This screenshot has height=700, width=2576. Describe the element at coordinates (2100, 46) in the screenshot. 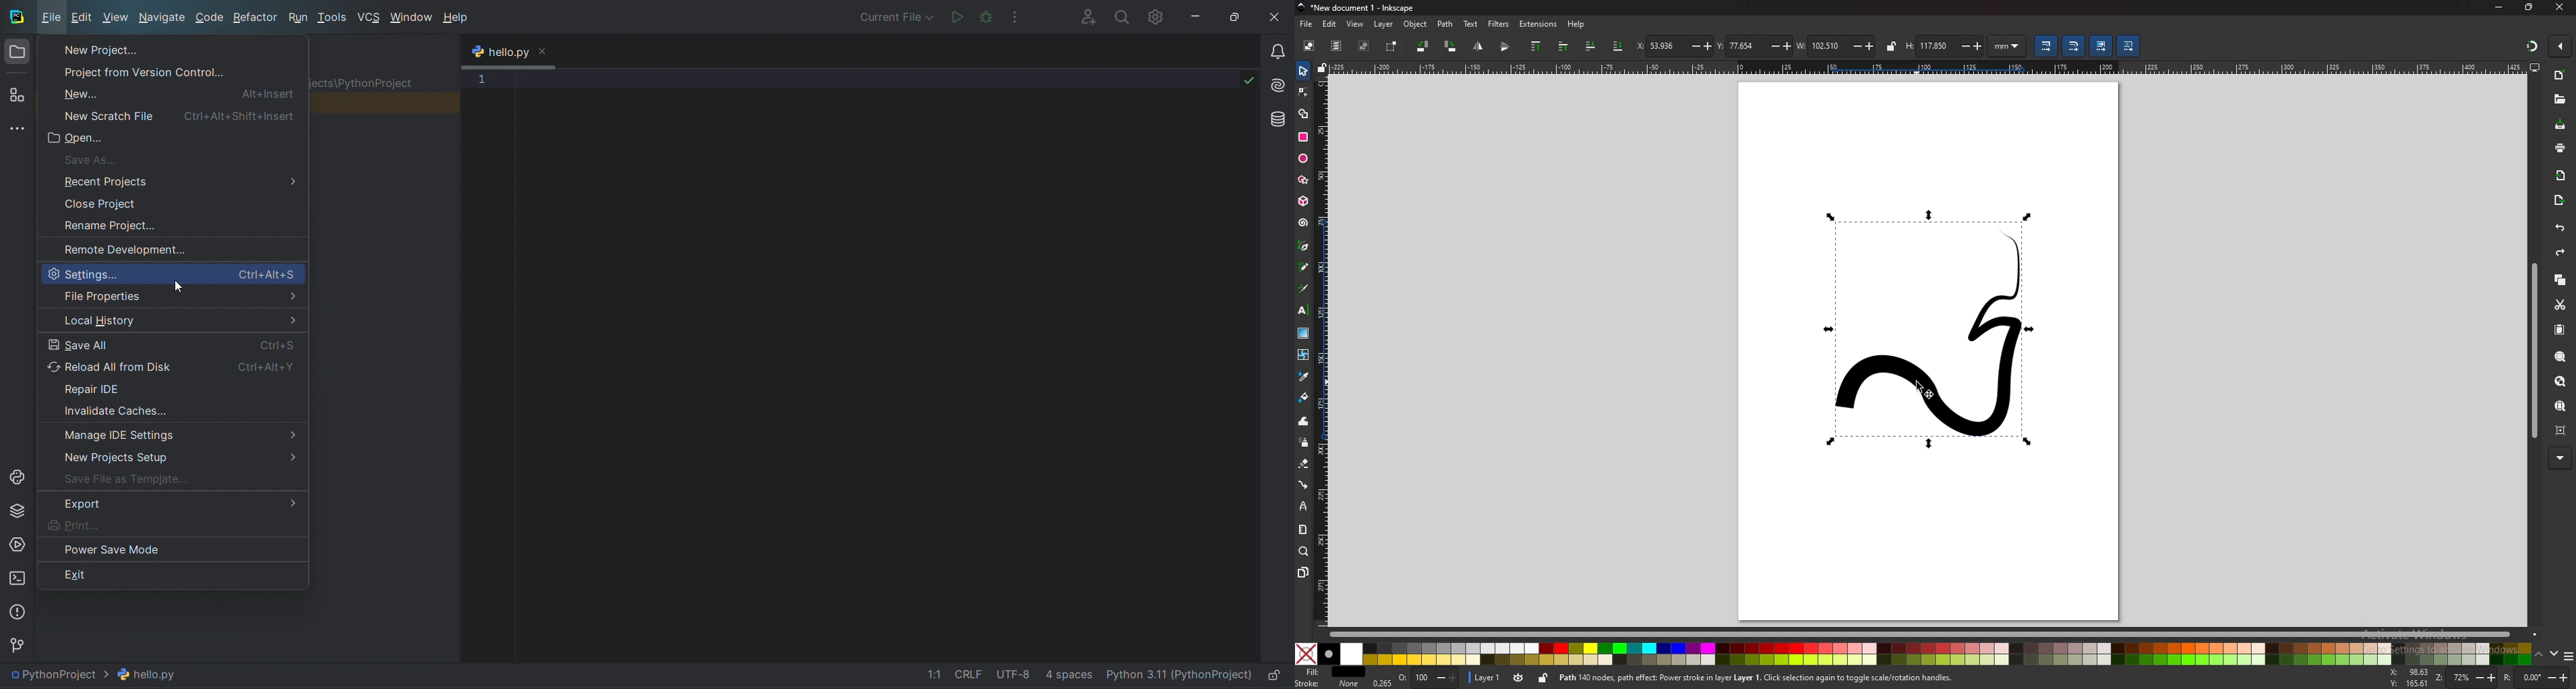

I see `move gradient` at that location.